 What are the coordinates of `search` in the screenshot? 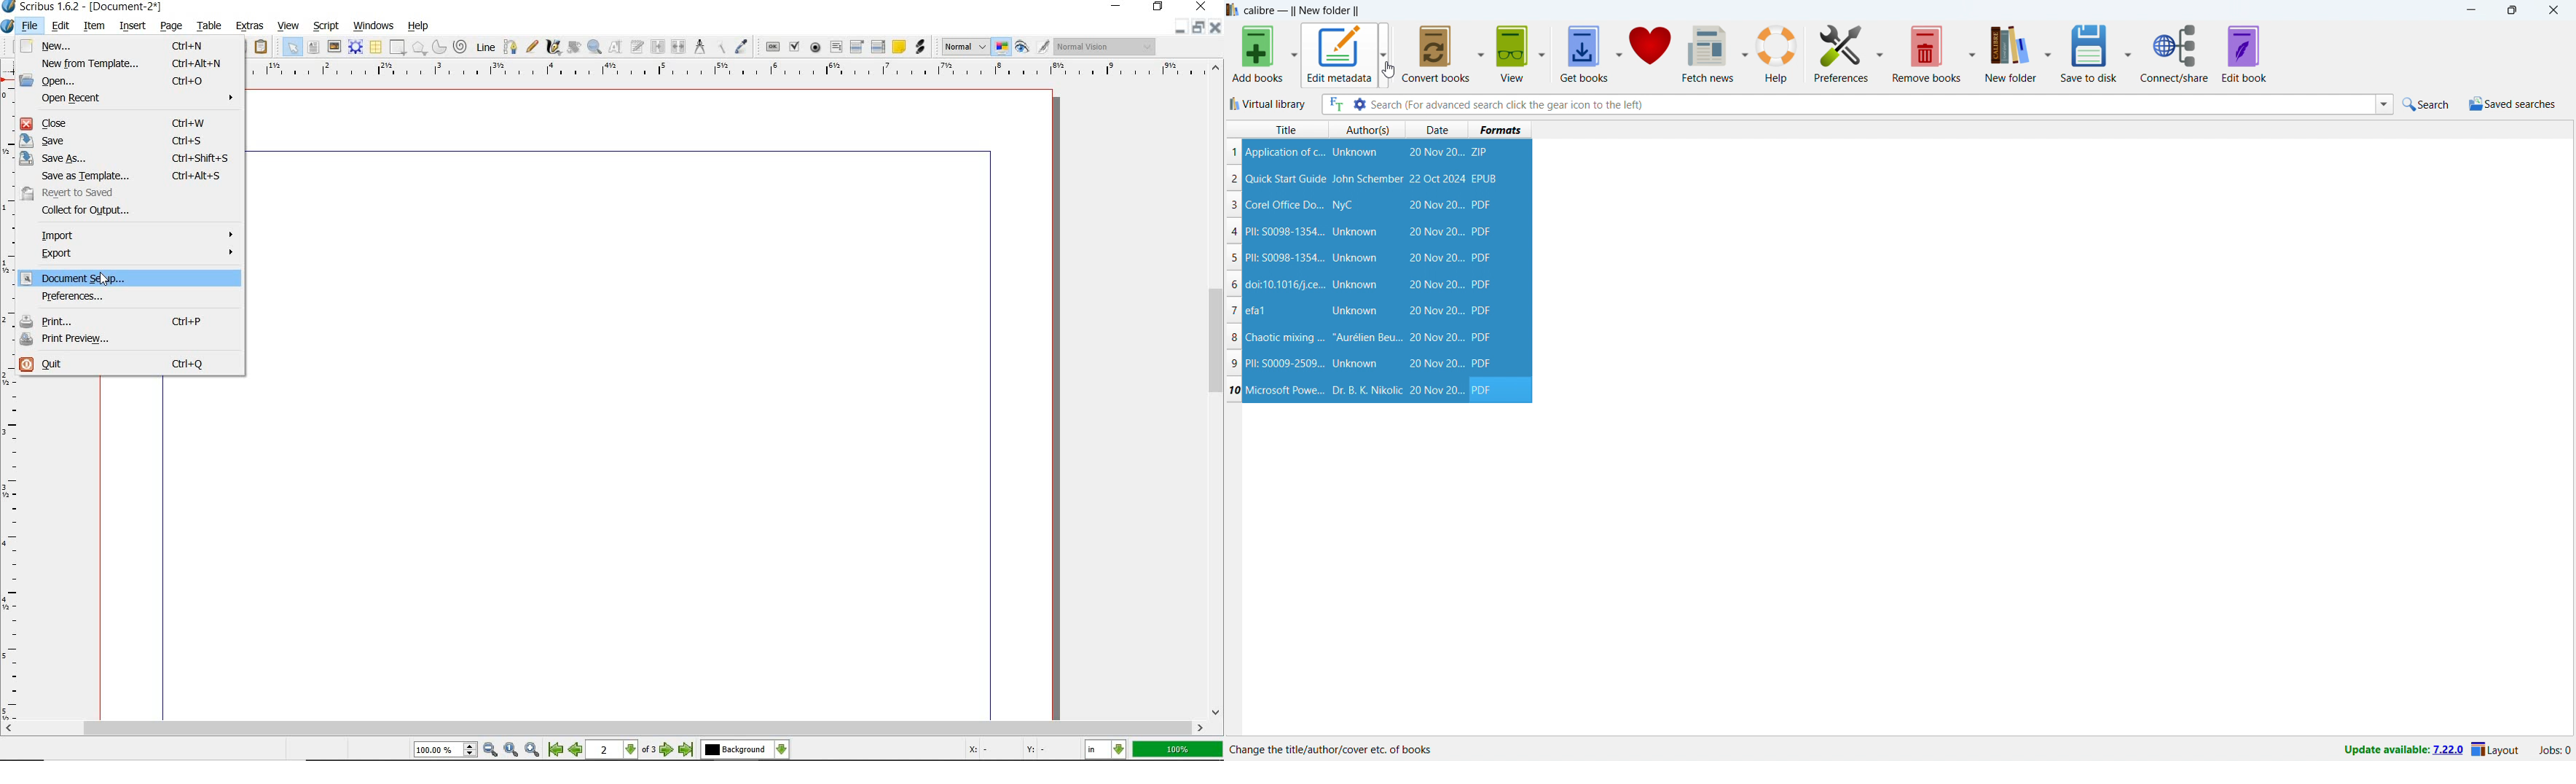 It's located at (2427, 104).